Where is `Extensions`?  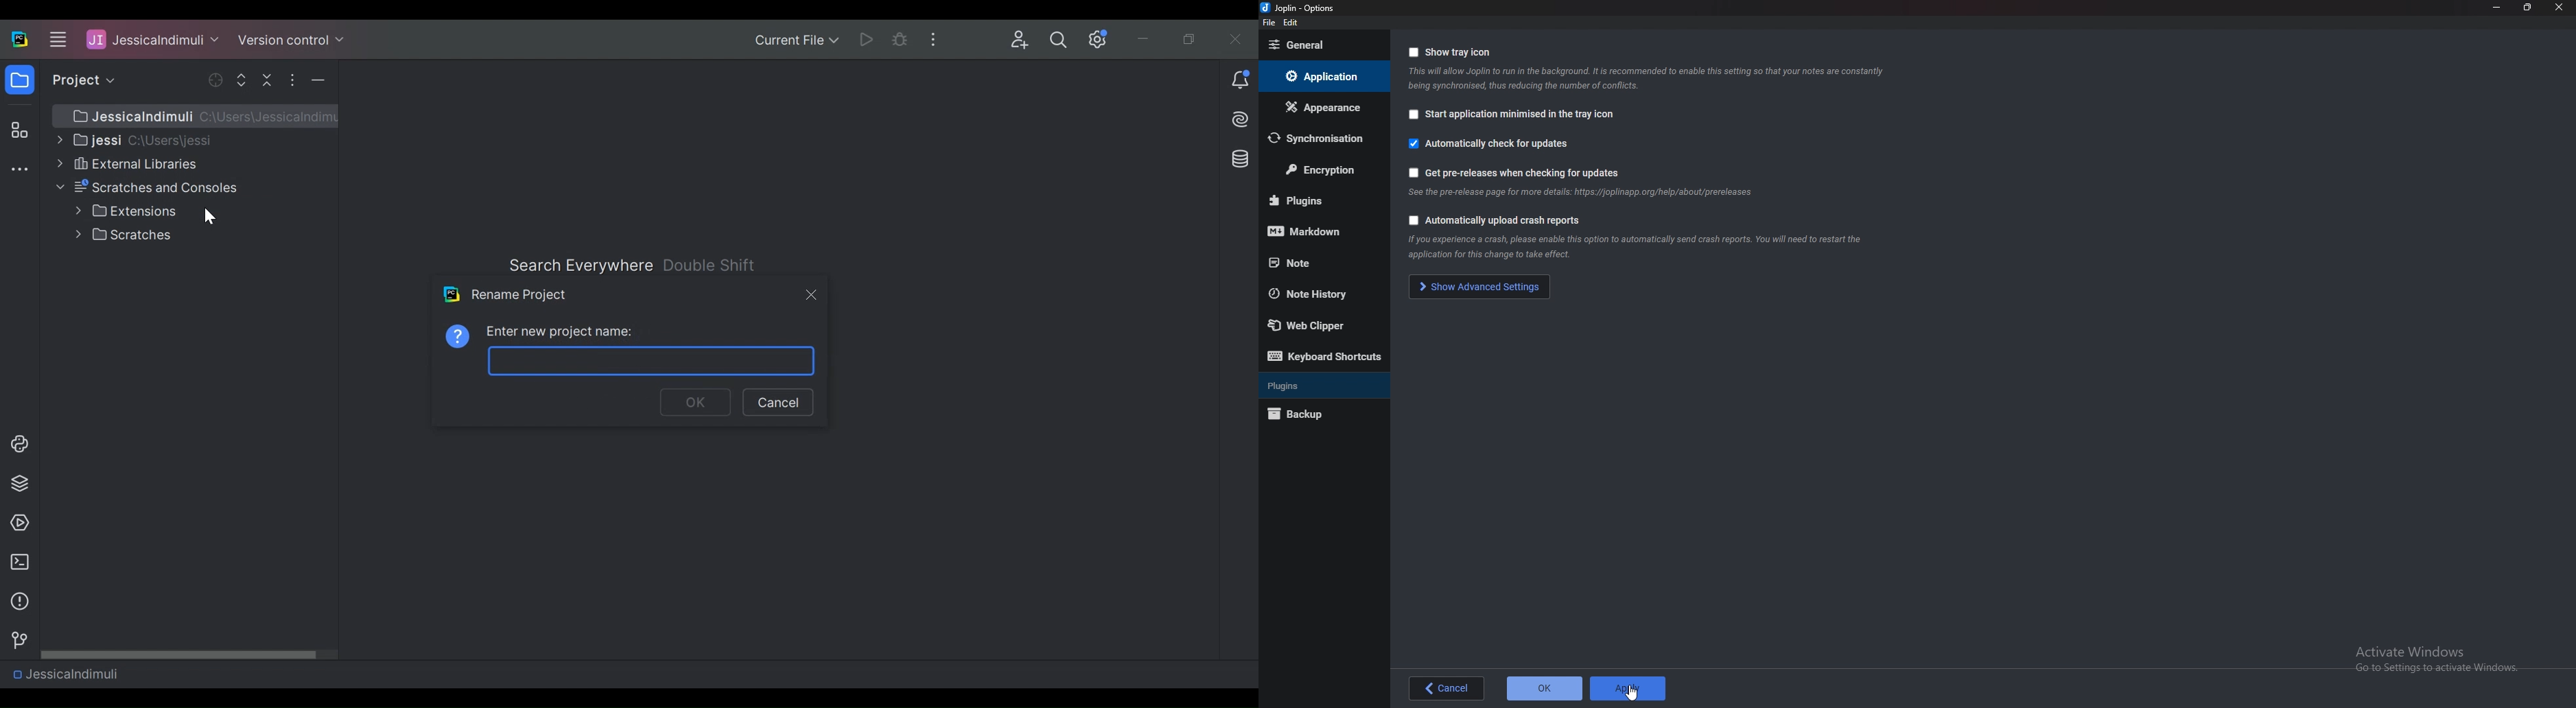
Extensions is located at coordinates (126, 211).